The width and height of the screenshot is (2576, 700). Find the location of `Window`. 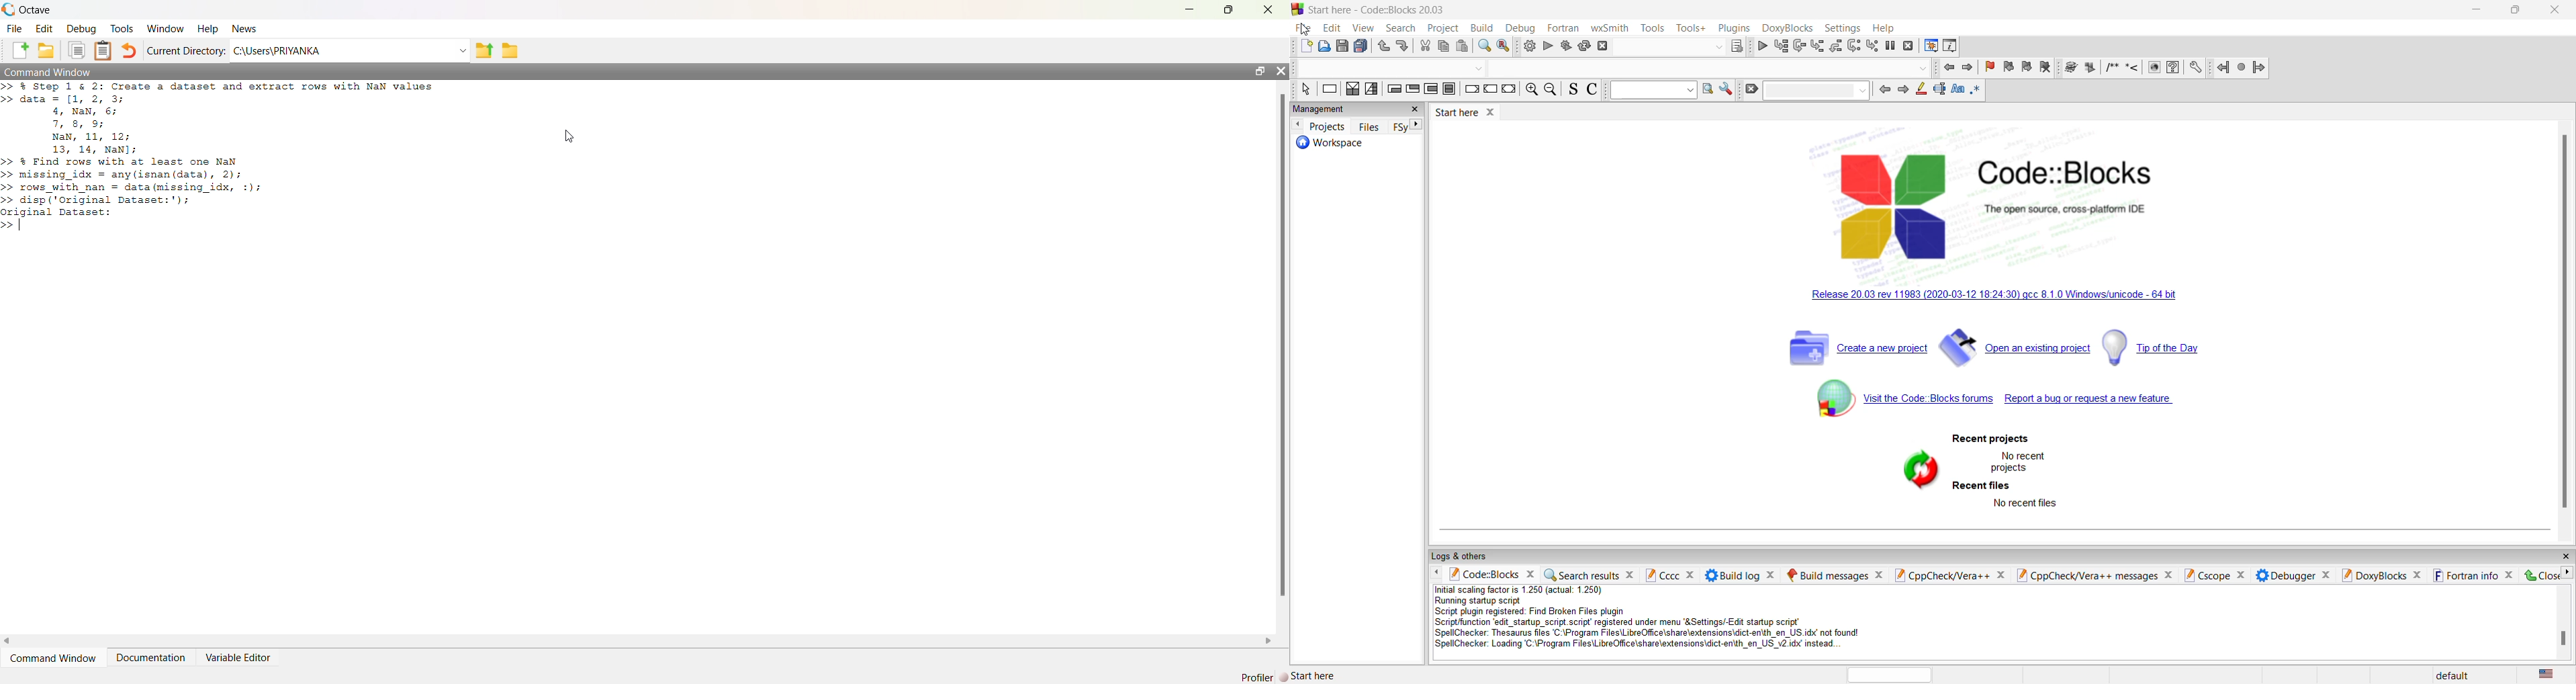

Window is located at coordinates (167, 29).